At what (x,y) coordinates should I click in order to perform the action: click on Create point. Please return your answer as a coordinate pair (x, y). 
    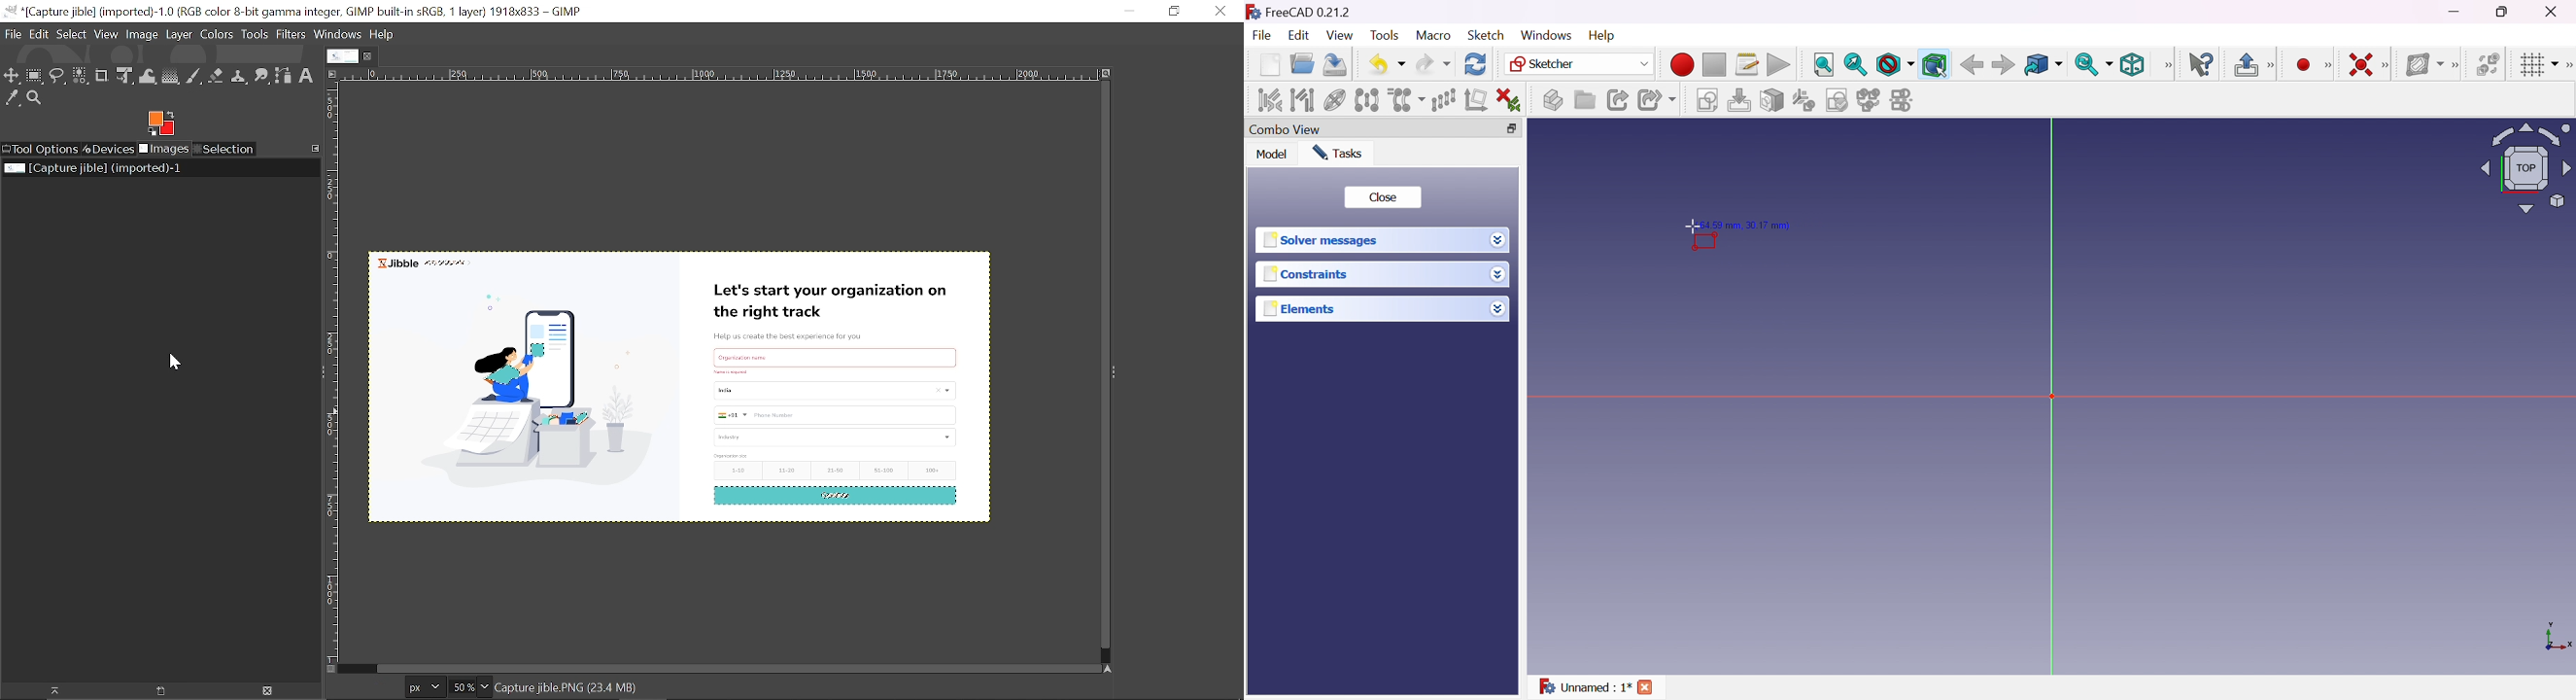
    Looking at the image, I should click on (2302, 65).